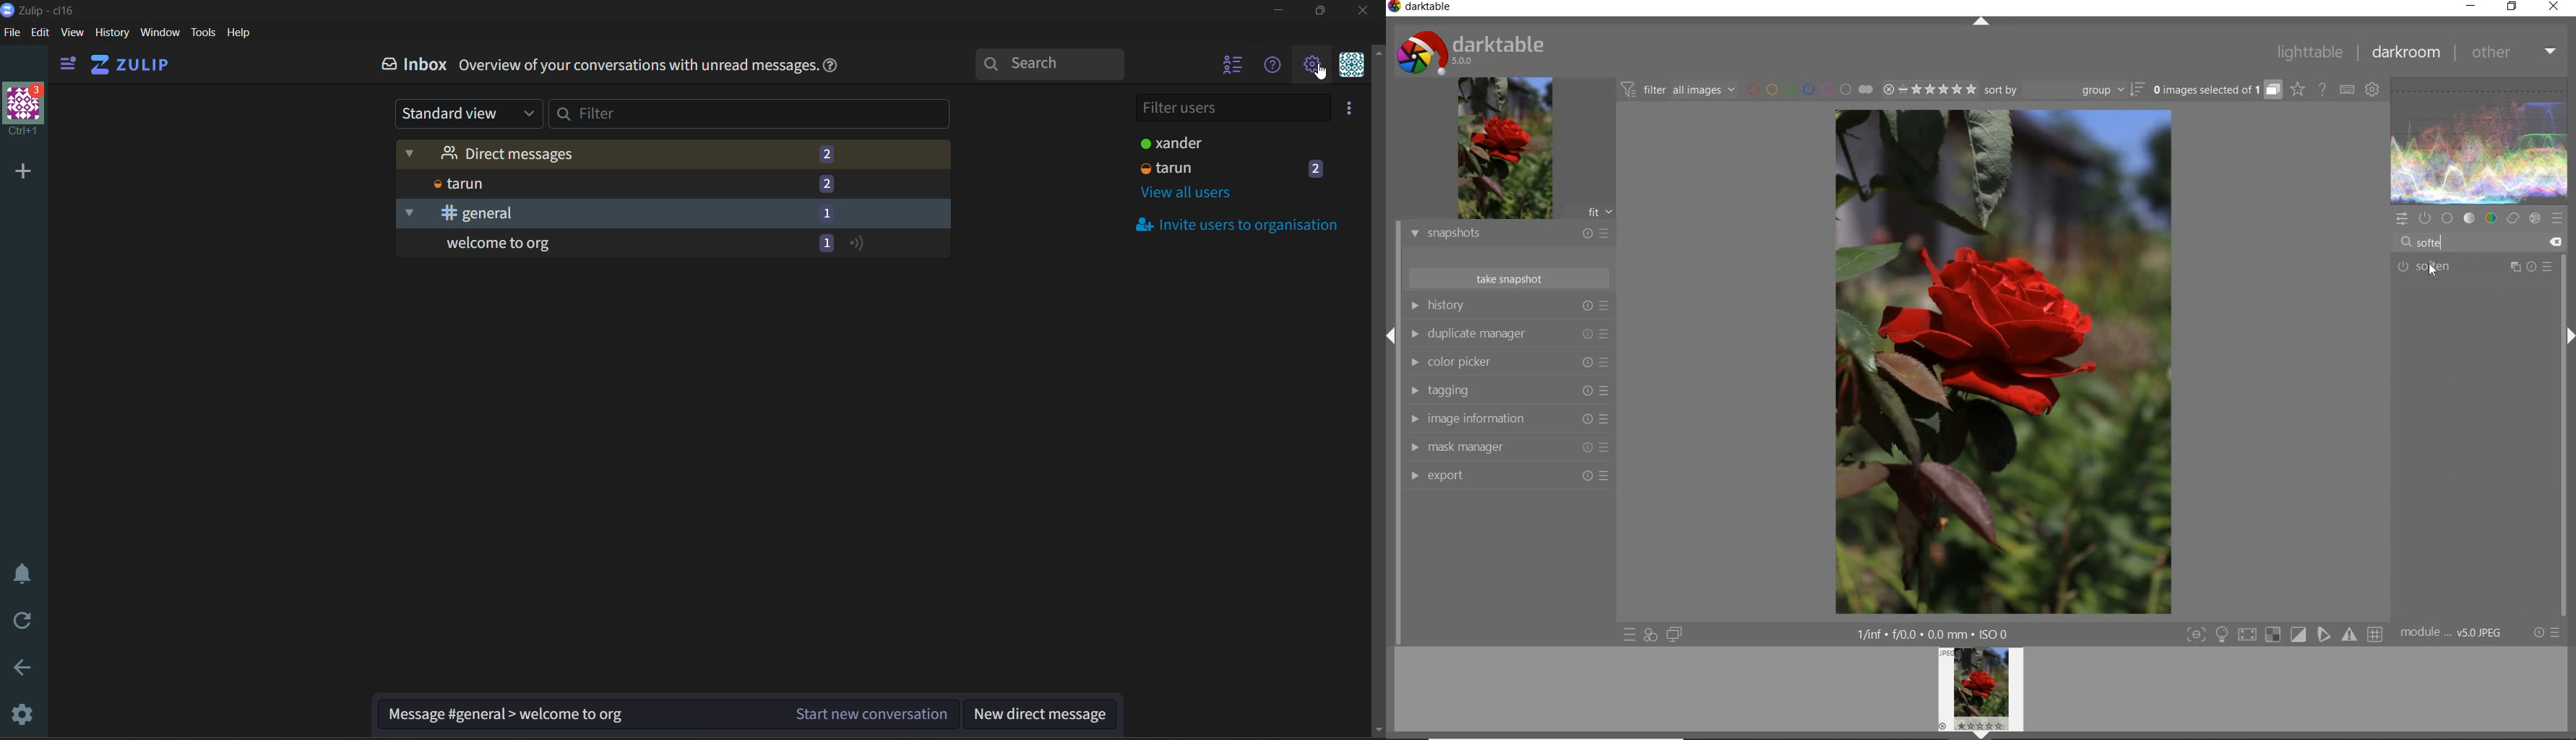 The height and width of the screenshot is (756, 2576). I want to click on hide users list, so click(1233, 66).